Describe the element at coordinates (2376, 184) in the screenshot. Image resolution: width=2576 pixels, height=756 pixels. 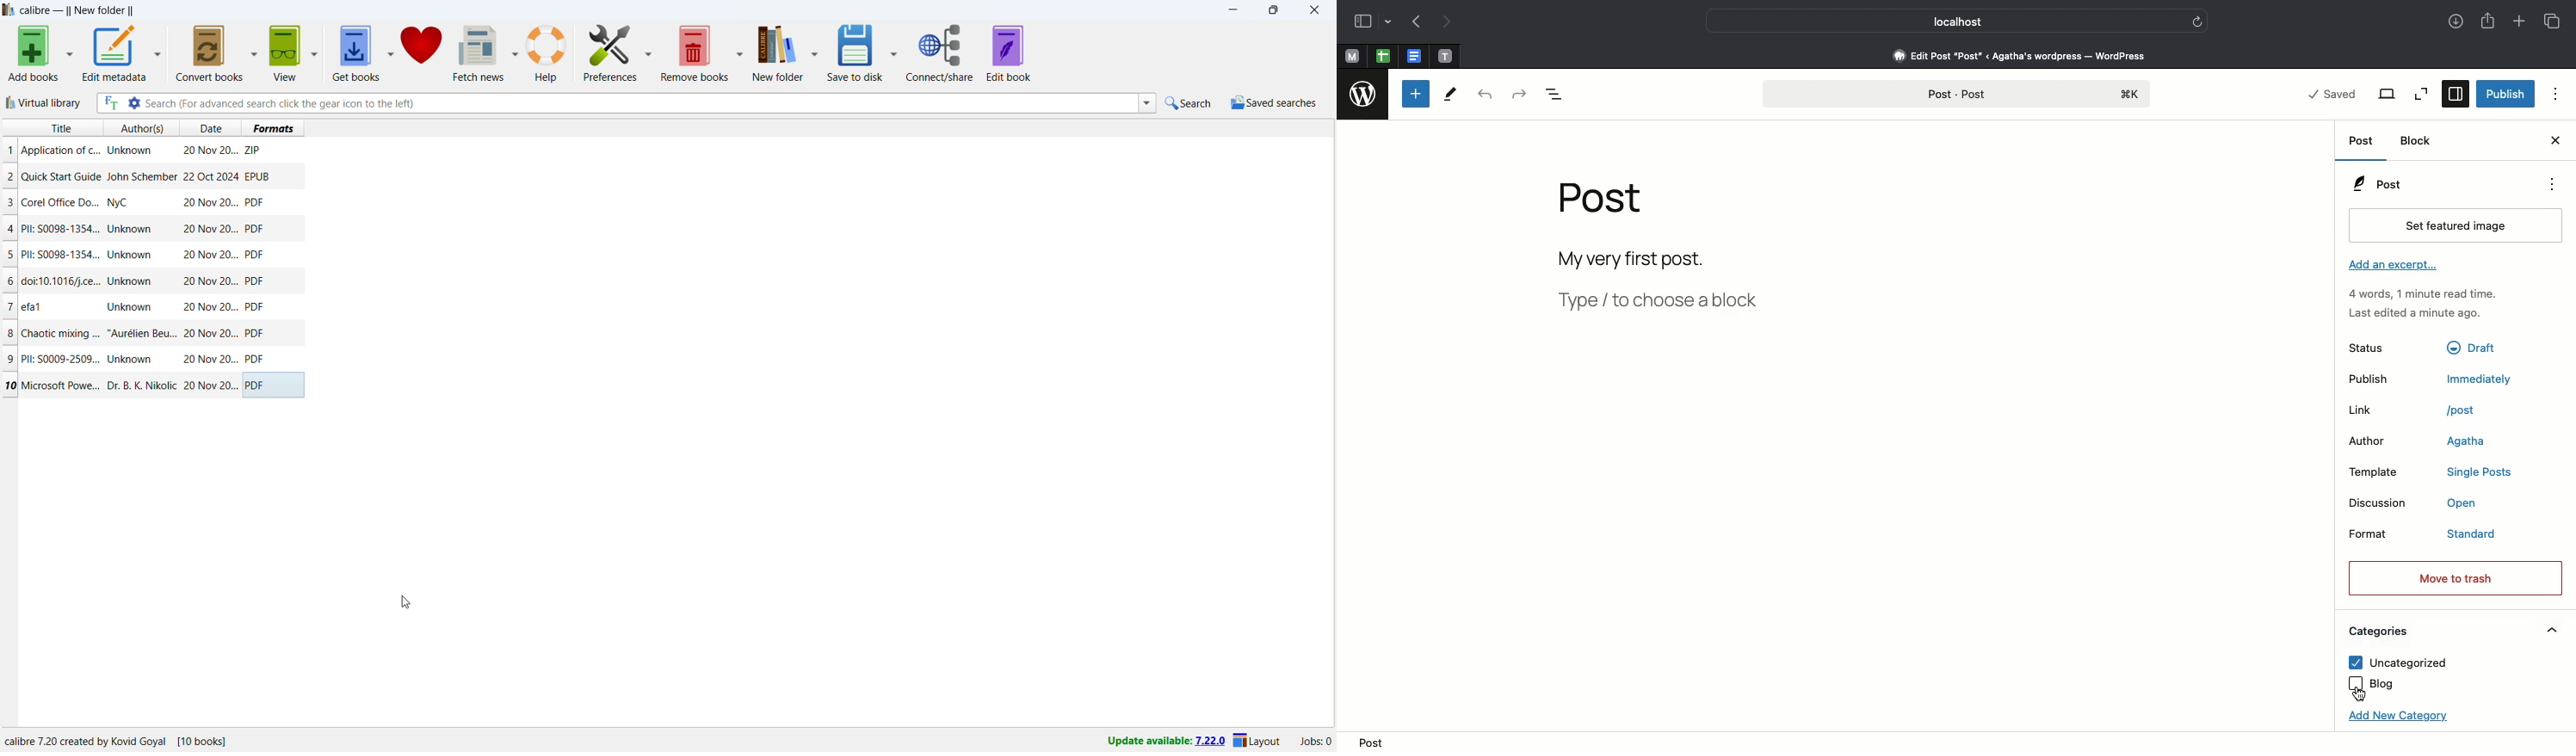
I see `Post` at that location.